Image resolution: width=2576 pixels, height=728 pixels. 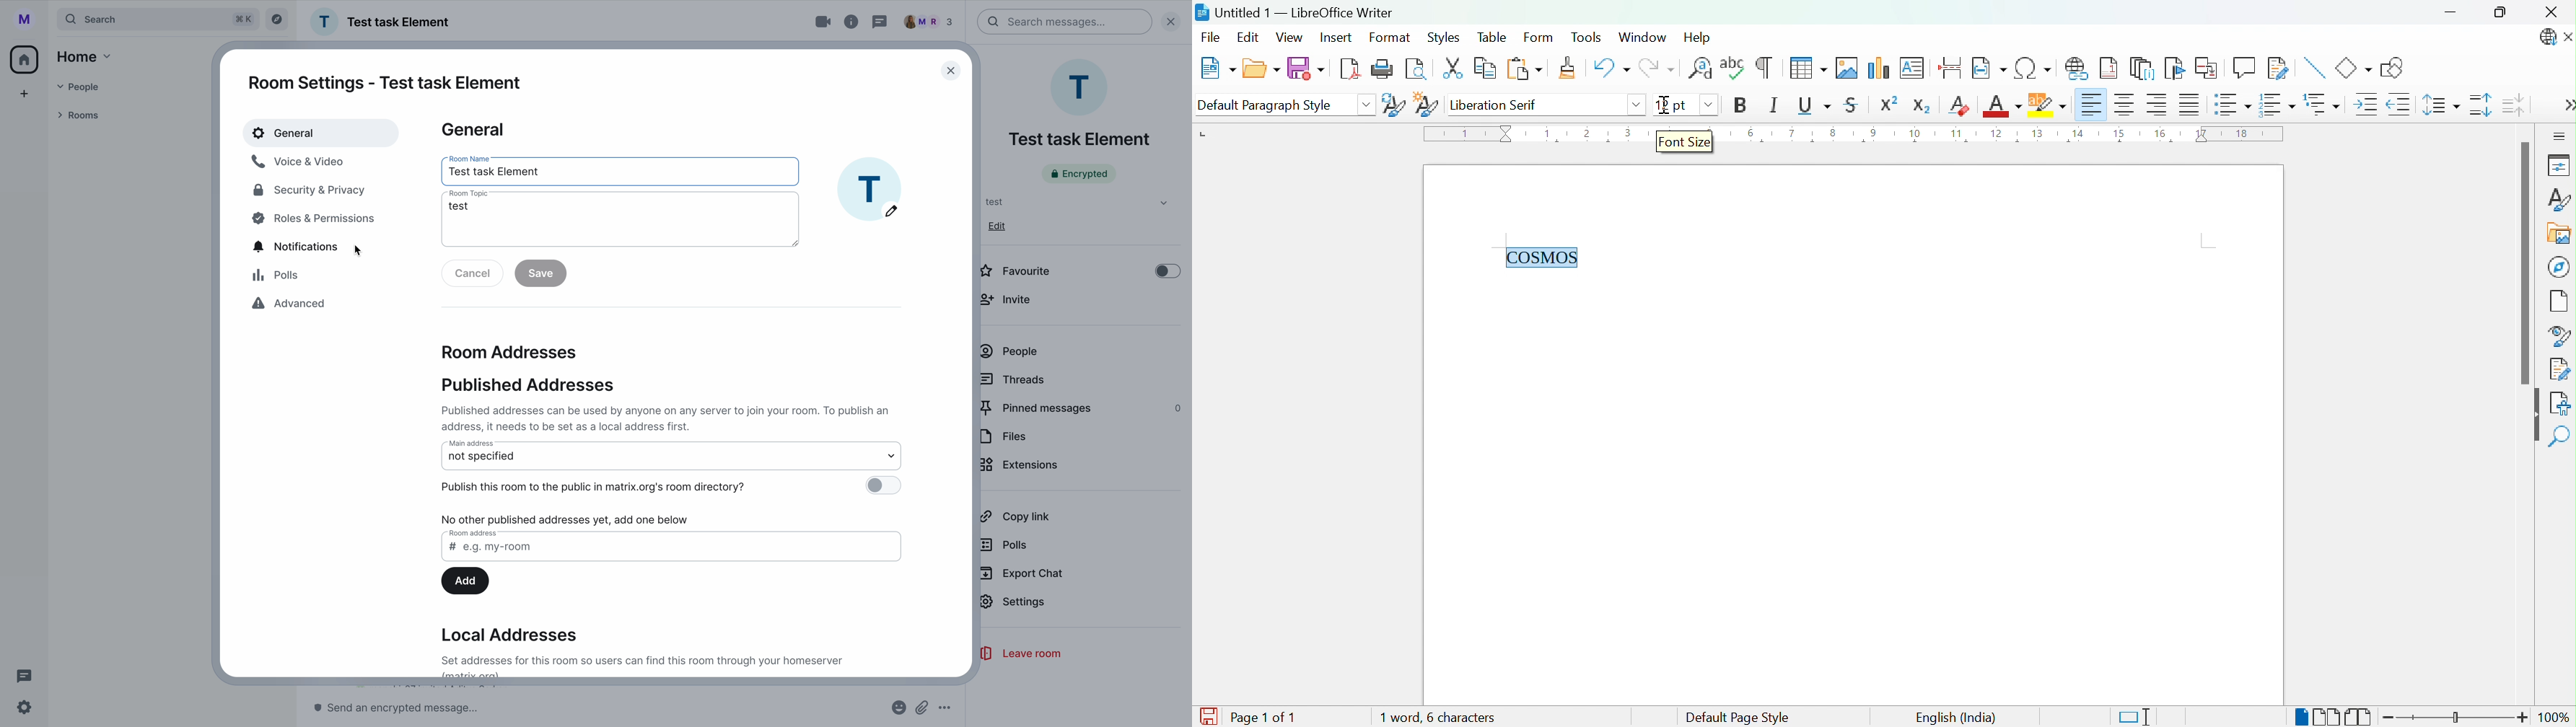 I want to click on Slider, so click(x=2458, y=718).